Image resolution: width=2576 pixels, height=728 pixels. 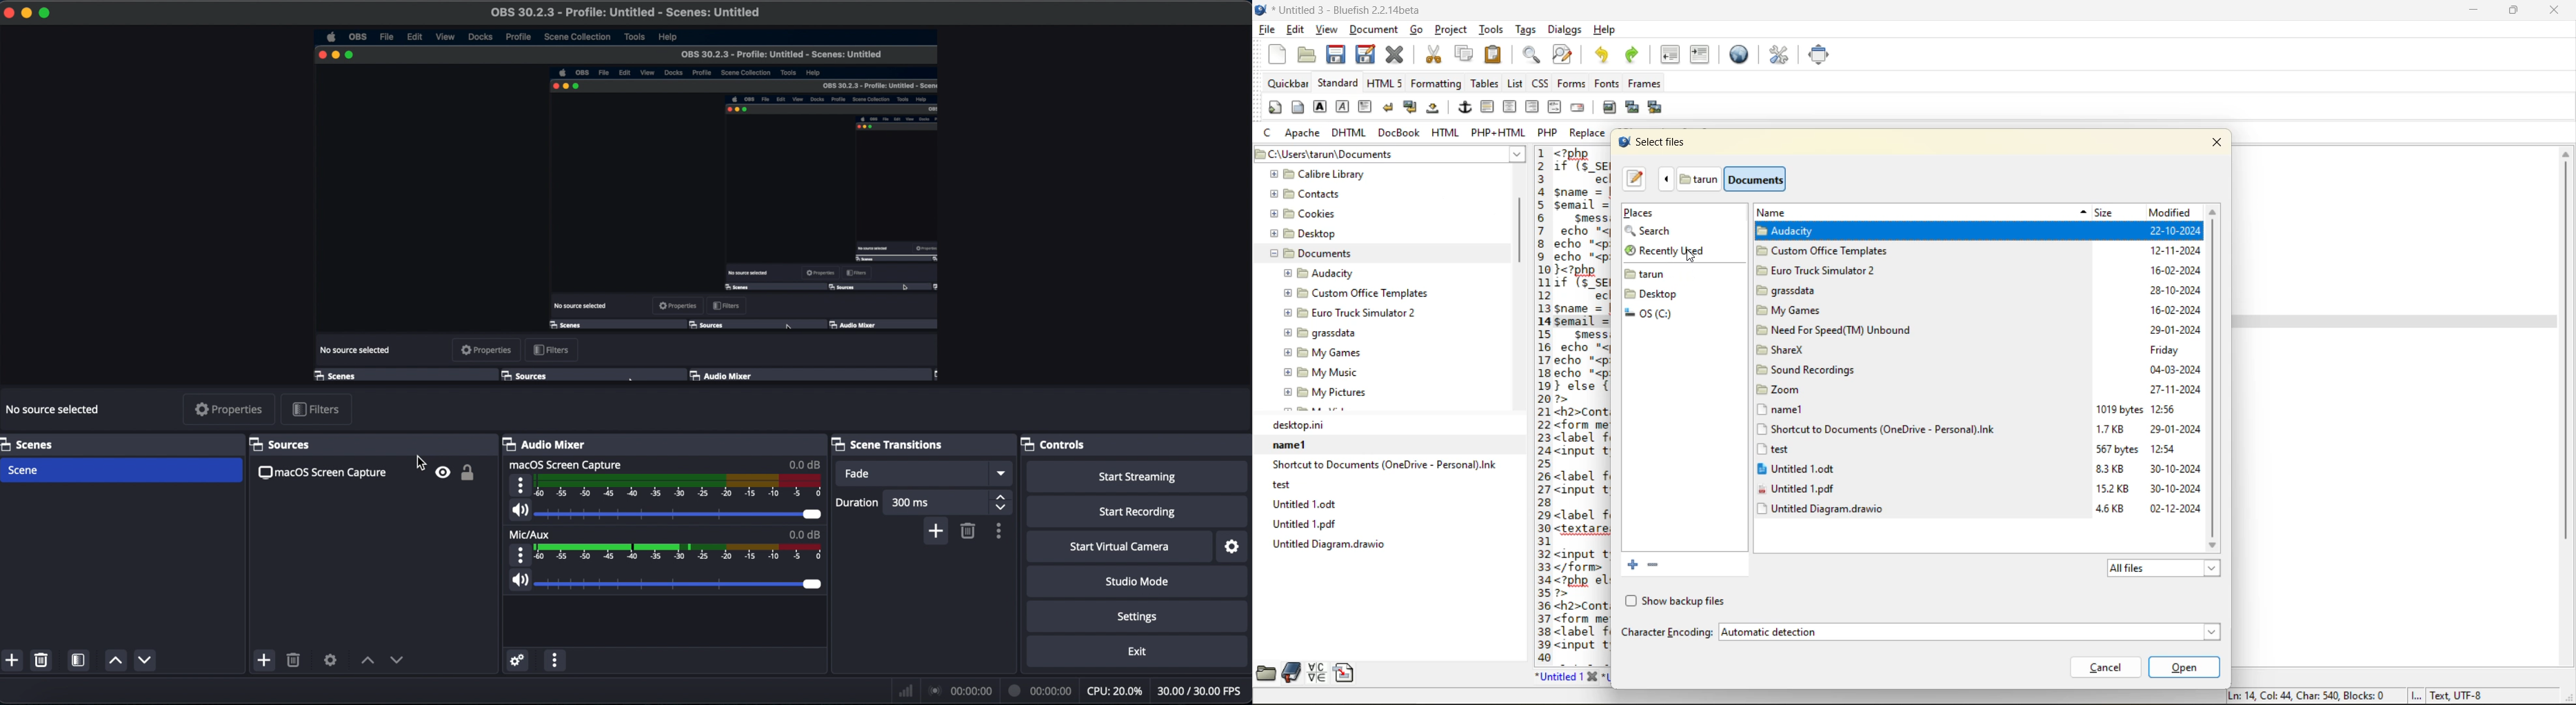 What do you see at coordinates (115, 660) in the screenshot?
I see `move scene up` at bounding box center [115, 660].